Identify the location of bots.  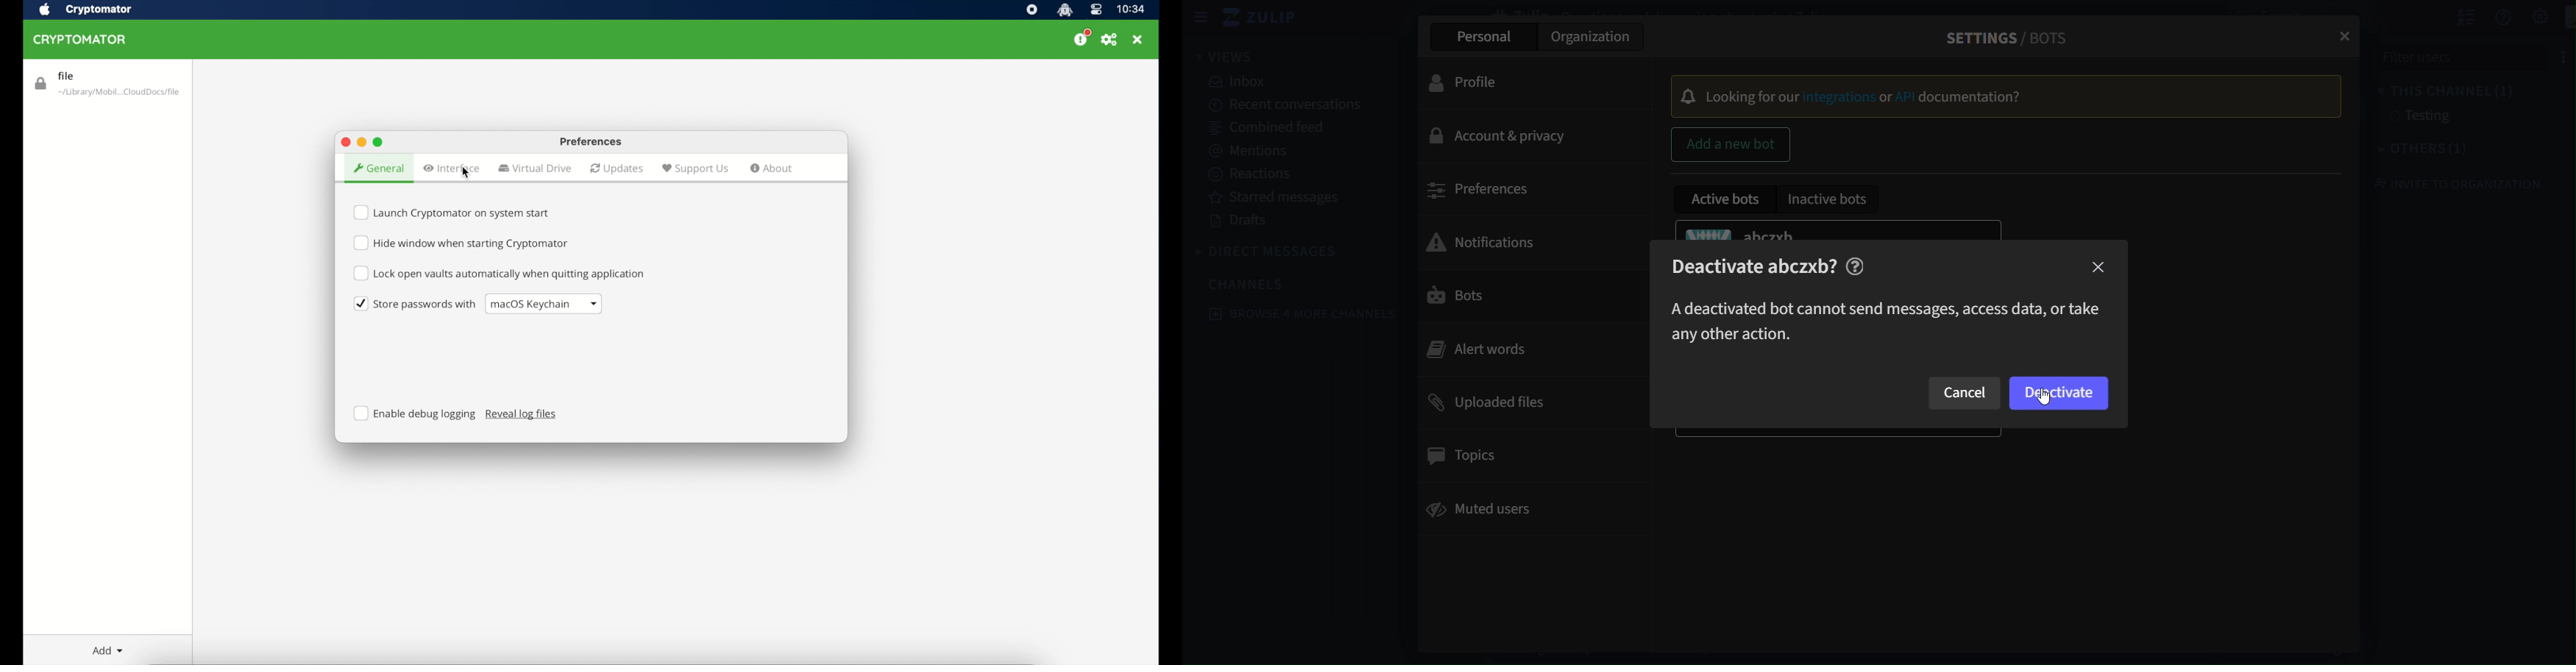
(1484, 295).